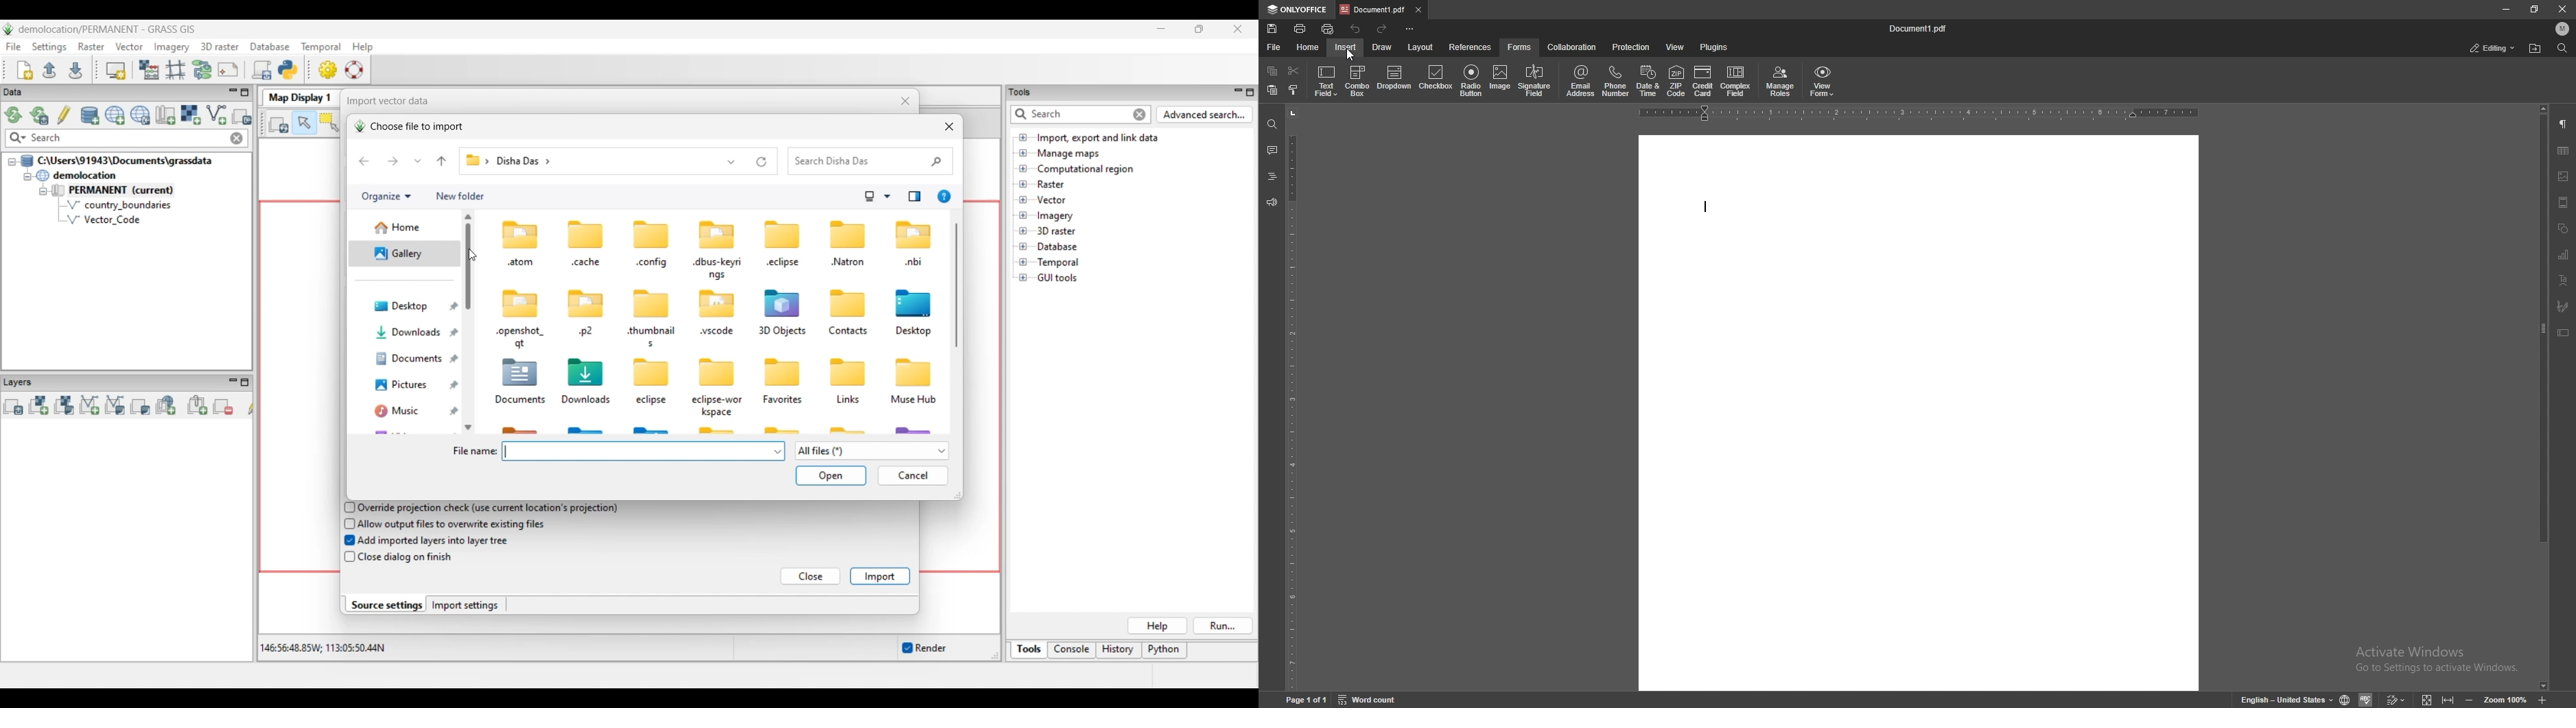 The width and height of the screenshot is (2576, 728). What do you see at coordinates (1272, 150) in the screenshot?
I see `comment` at bounding box center [1272, 150].